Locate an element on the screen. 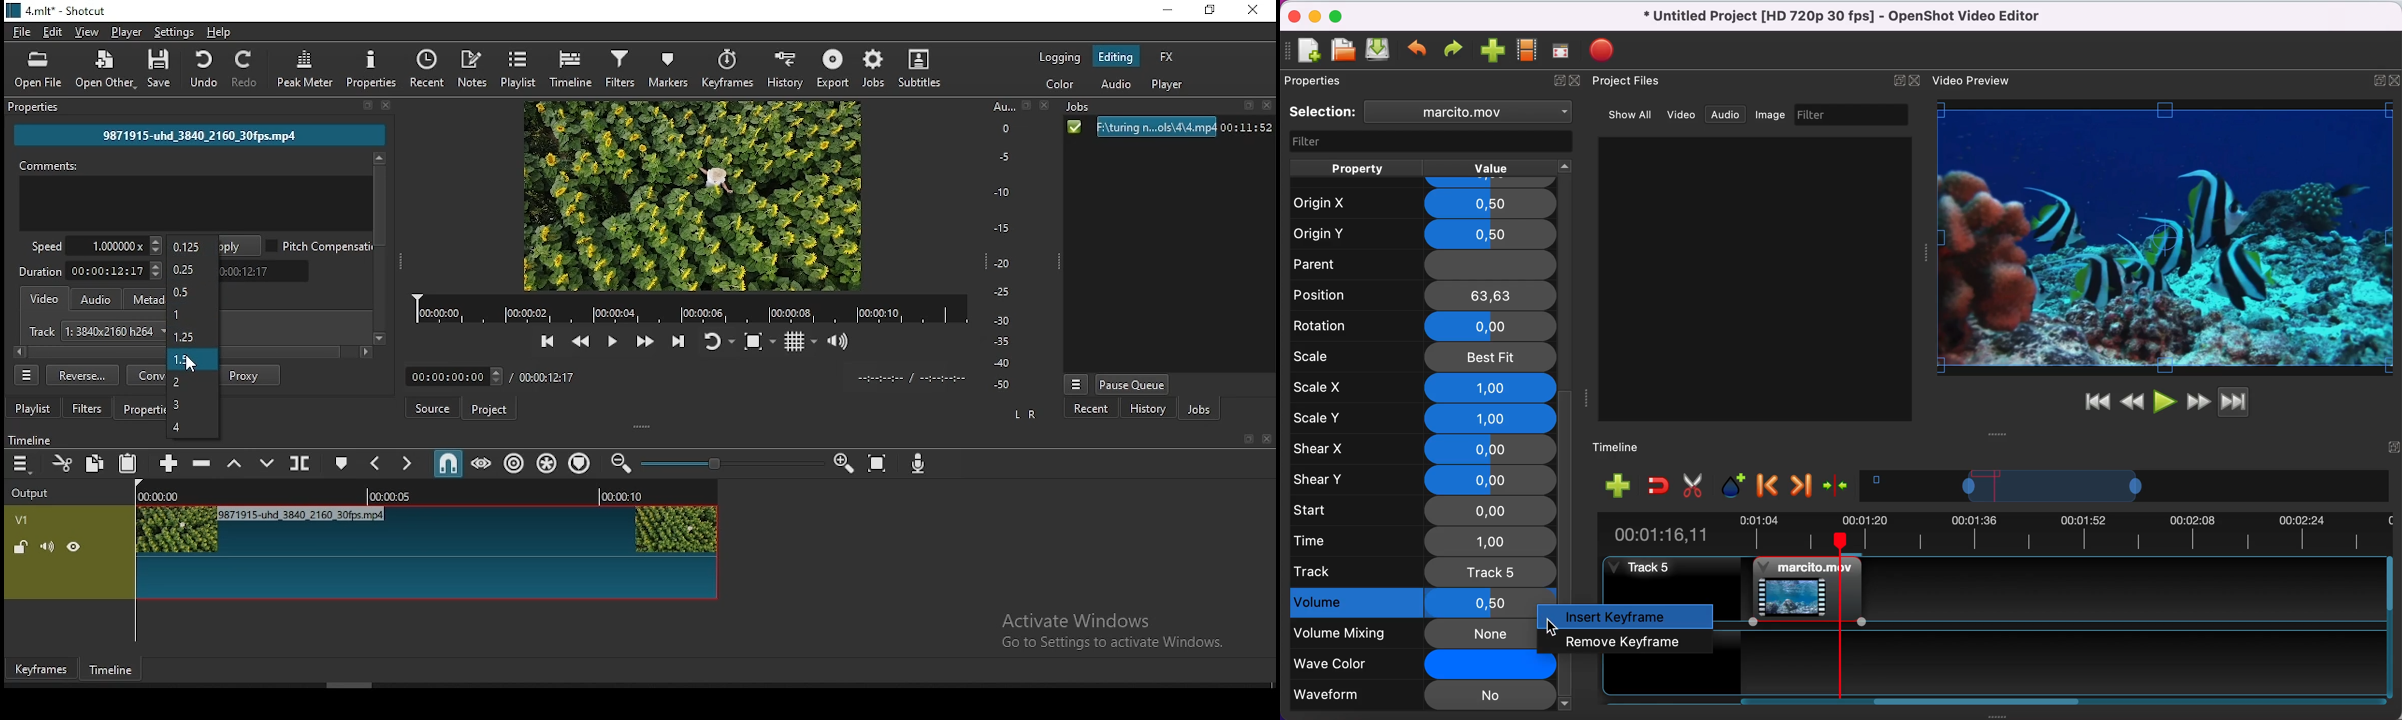 Image resolution: width=2408 pixels, height=728 pixels. keyframes is located at coordinates (731, 69).